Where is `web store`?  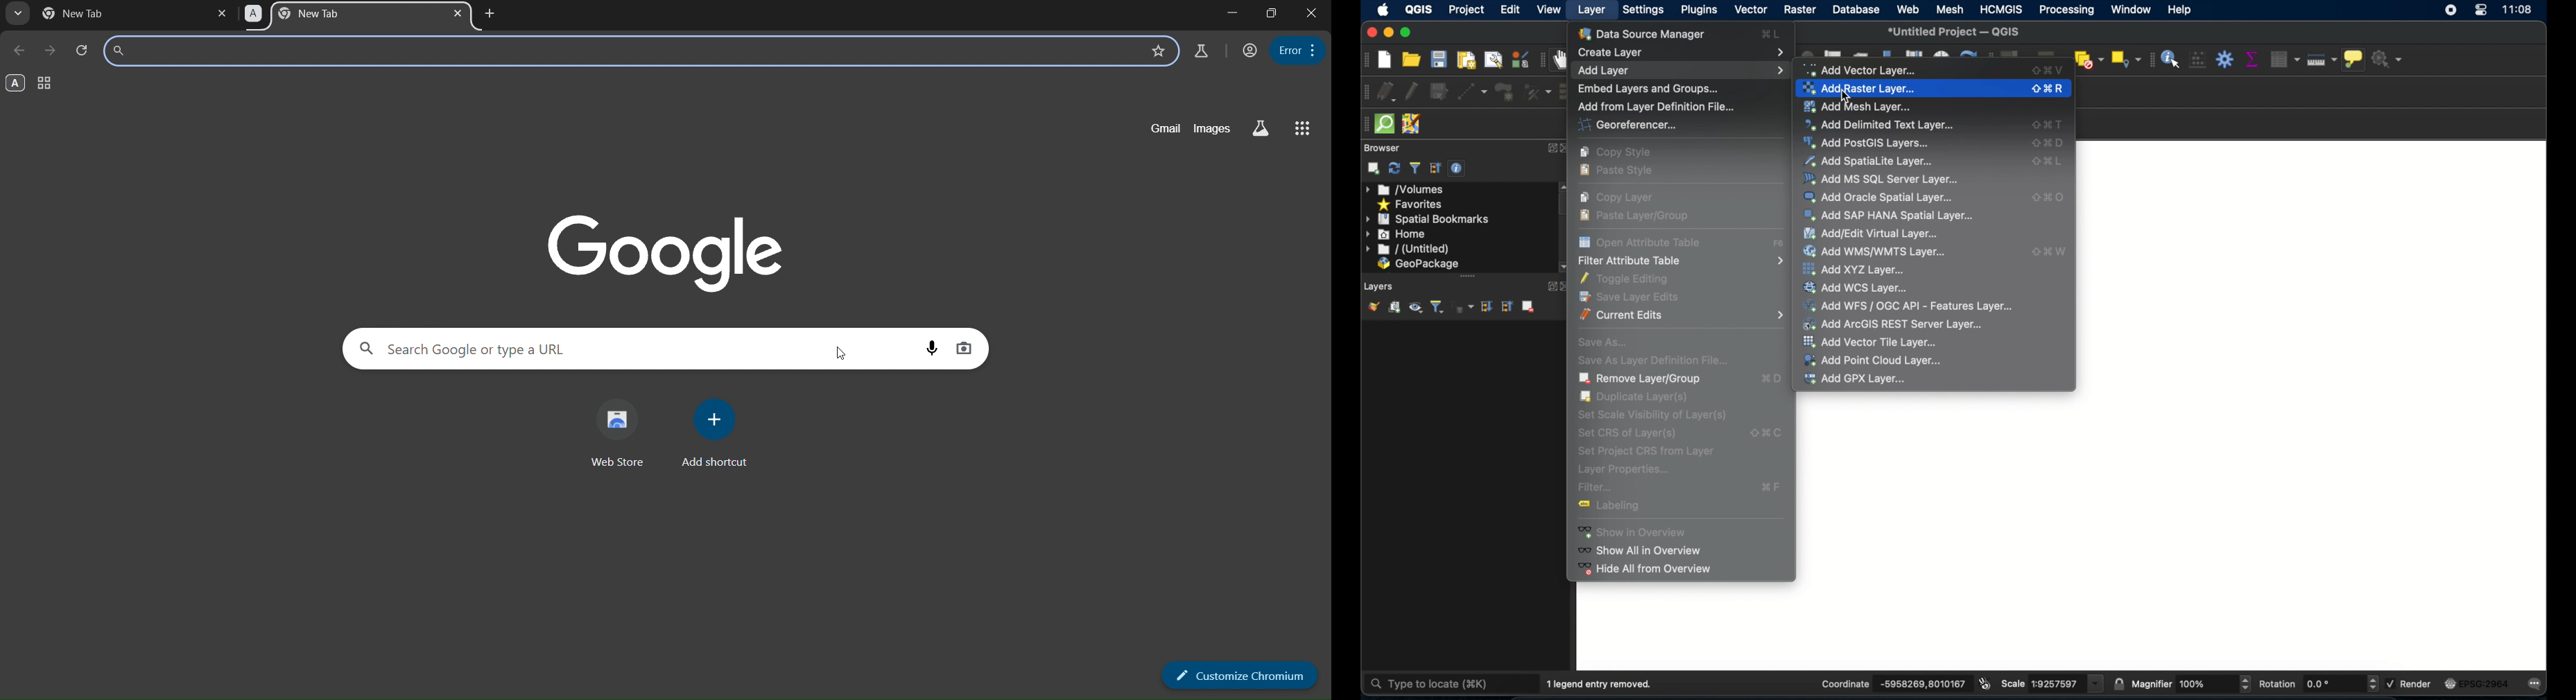 web store is located at coordinates (619, 435).